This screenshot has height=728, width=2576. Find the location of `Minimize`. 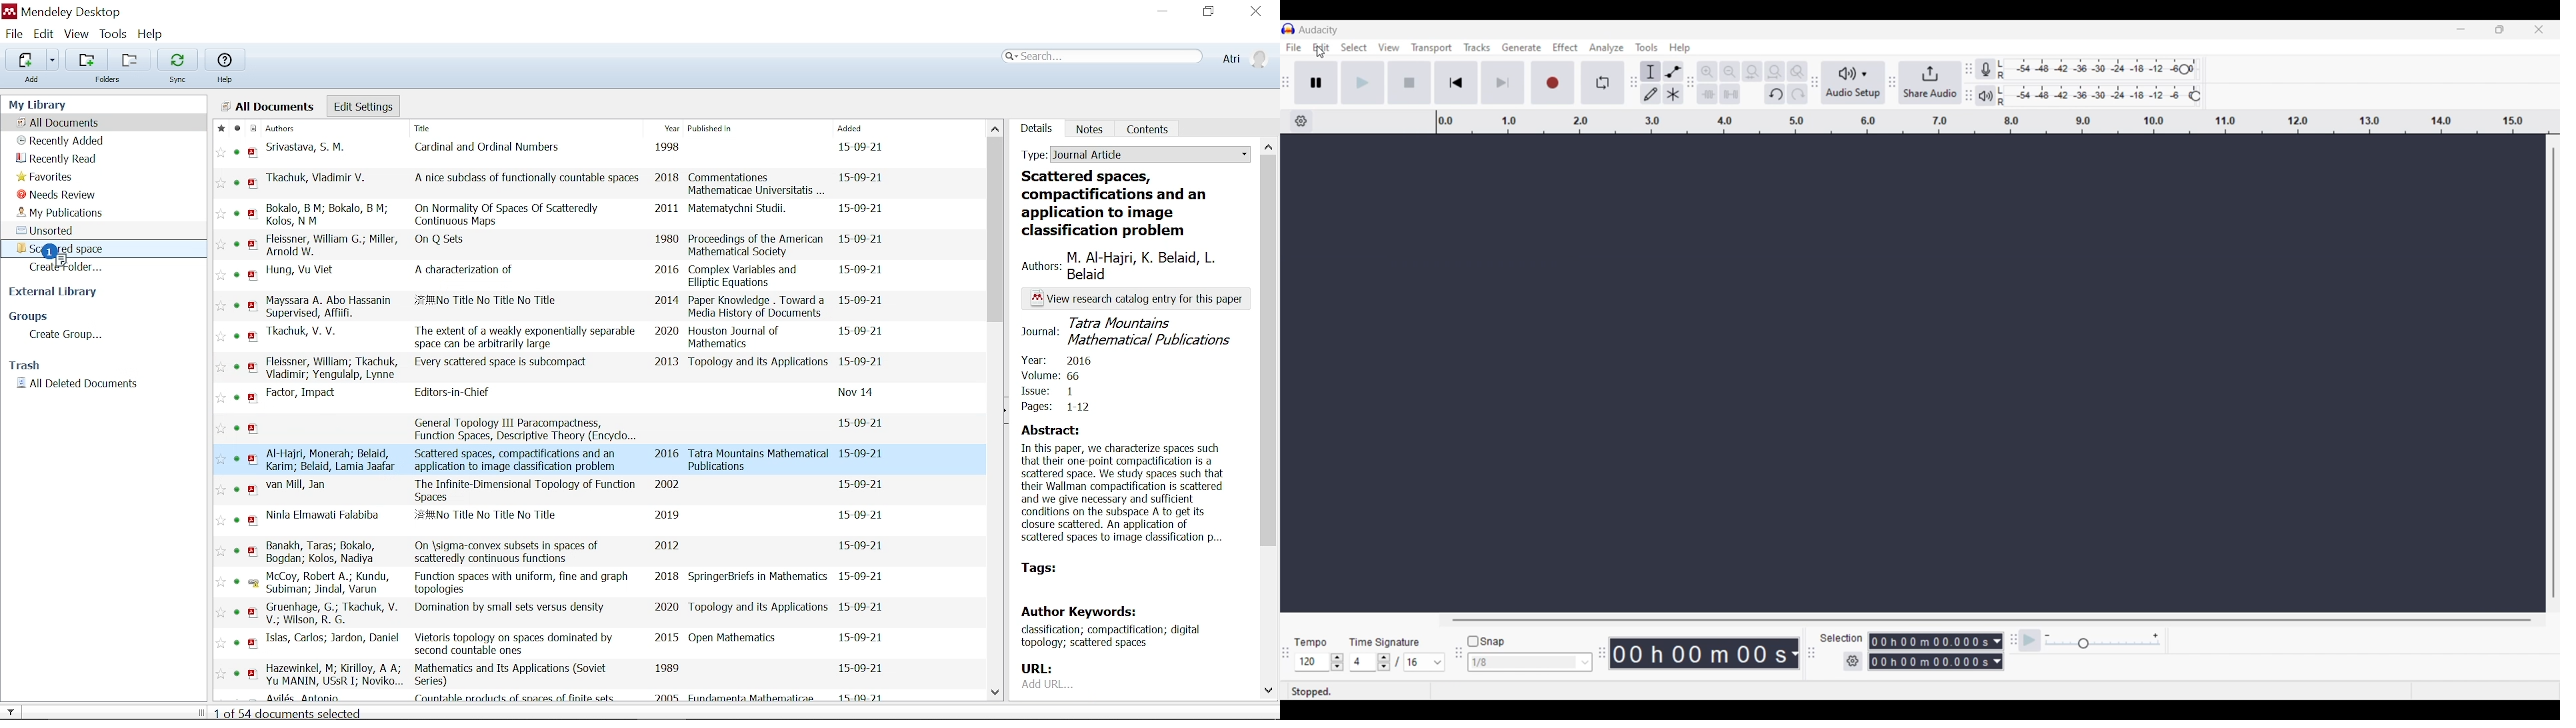

Minimize is located at coordinates (1162, 12).